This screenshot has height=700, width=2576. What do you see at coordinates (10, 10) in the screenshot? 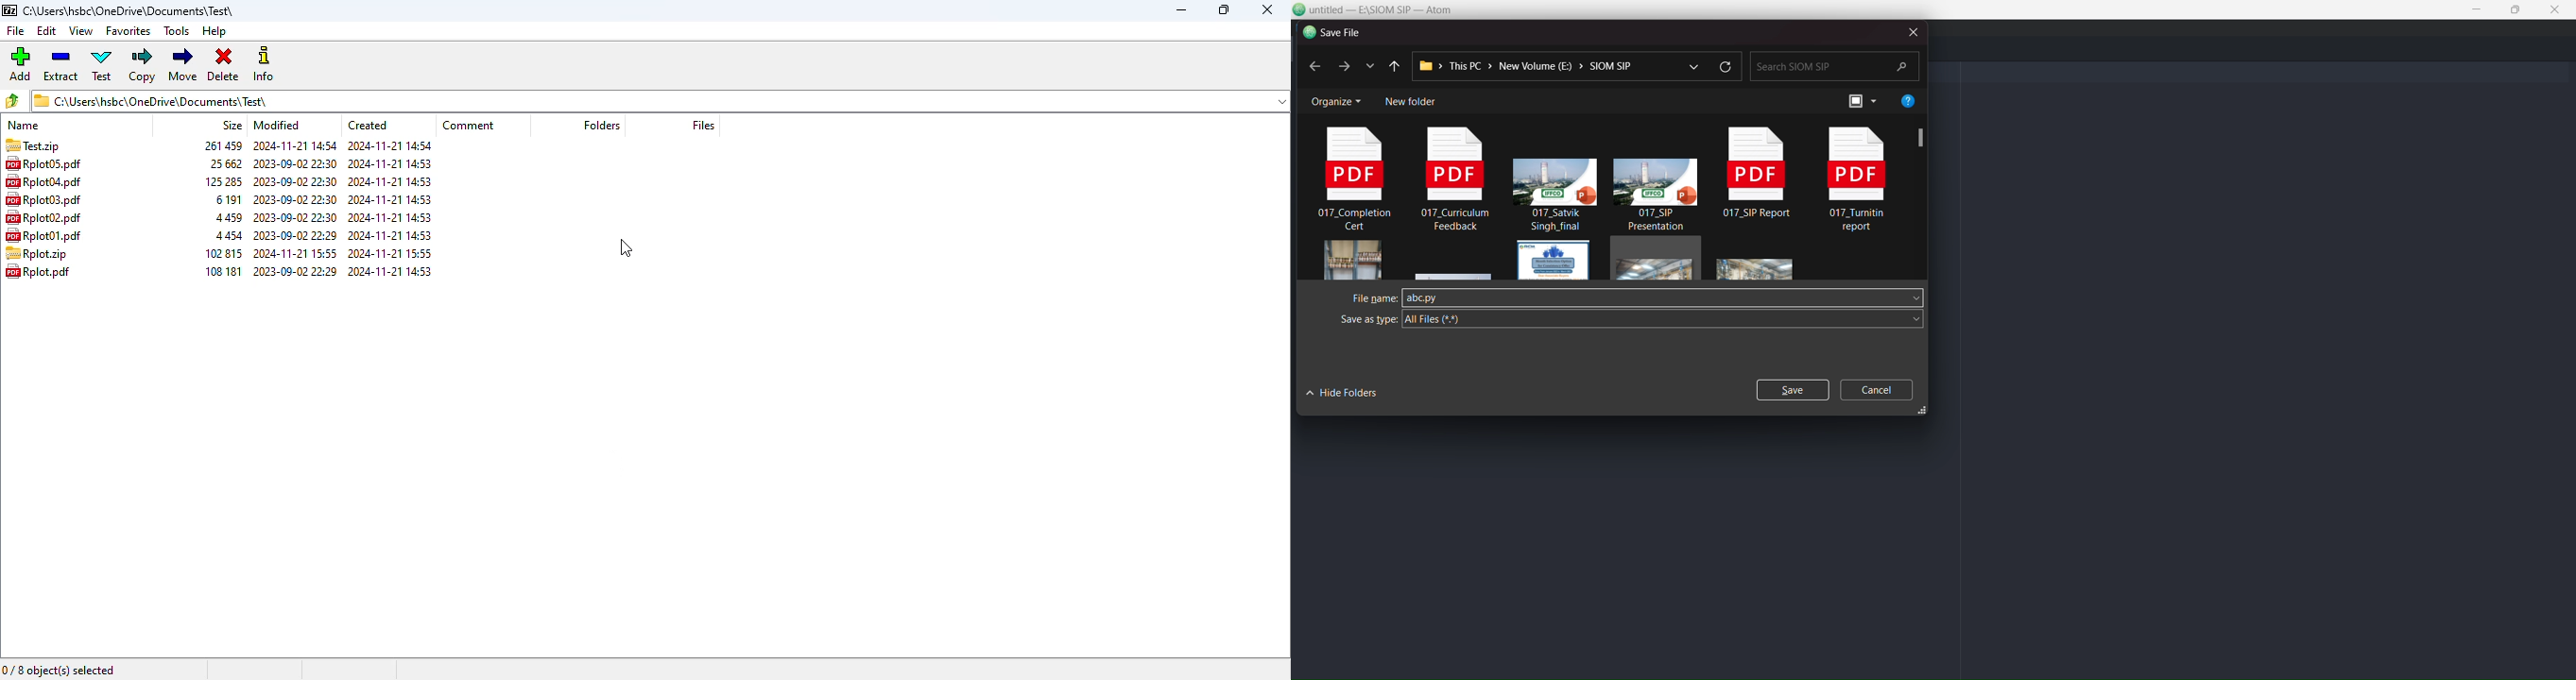
I see `logo` at bounding box center [10, 10].